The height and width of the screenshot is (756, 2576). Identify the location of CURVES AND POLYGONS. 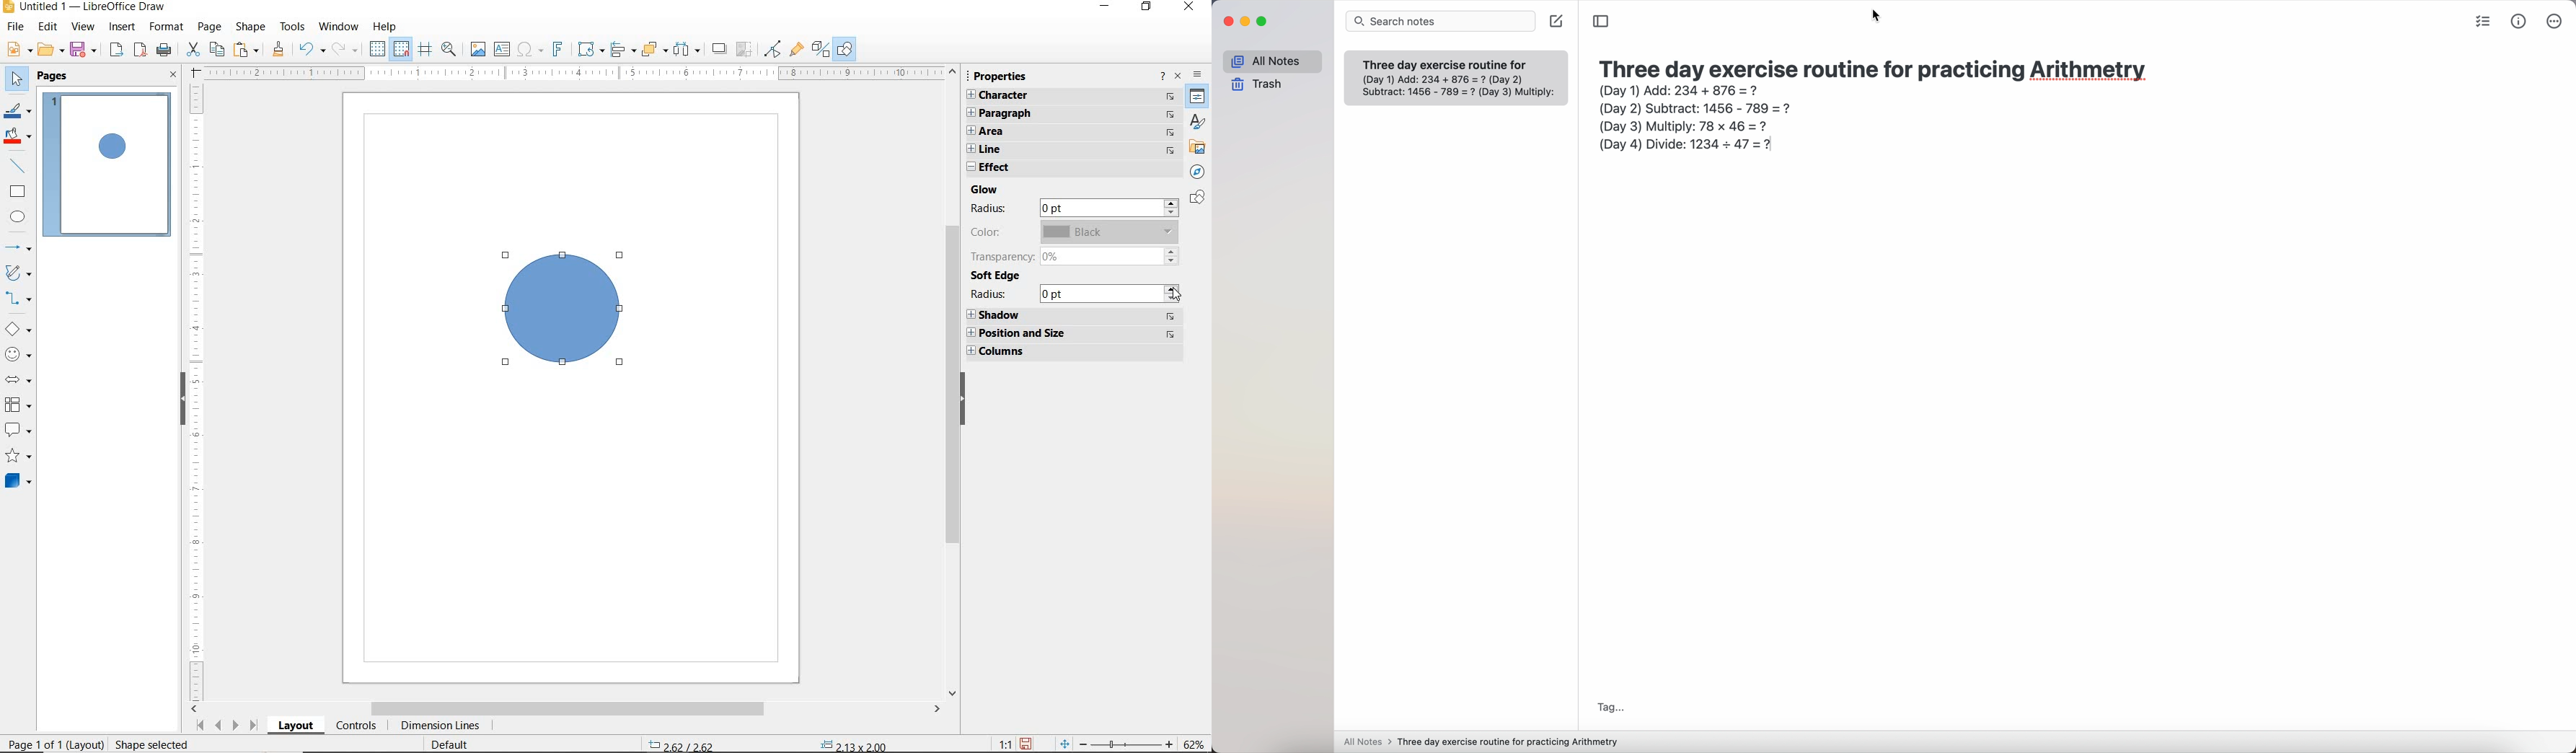
(20, 273).